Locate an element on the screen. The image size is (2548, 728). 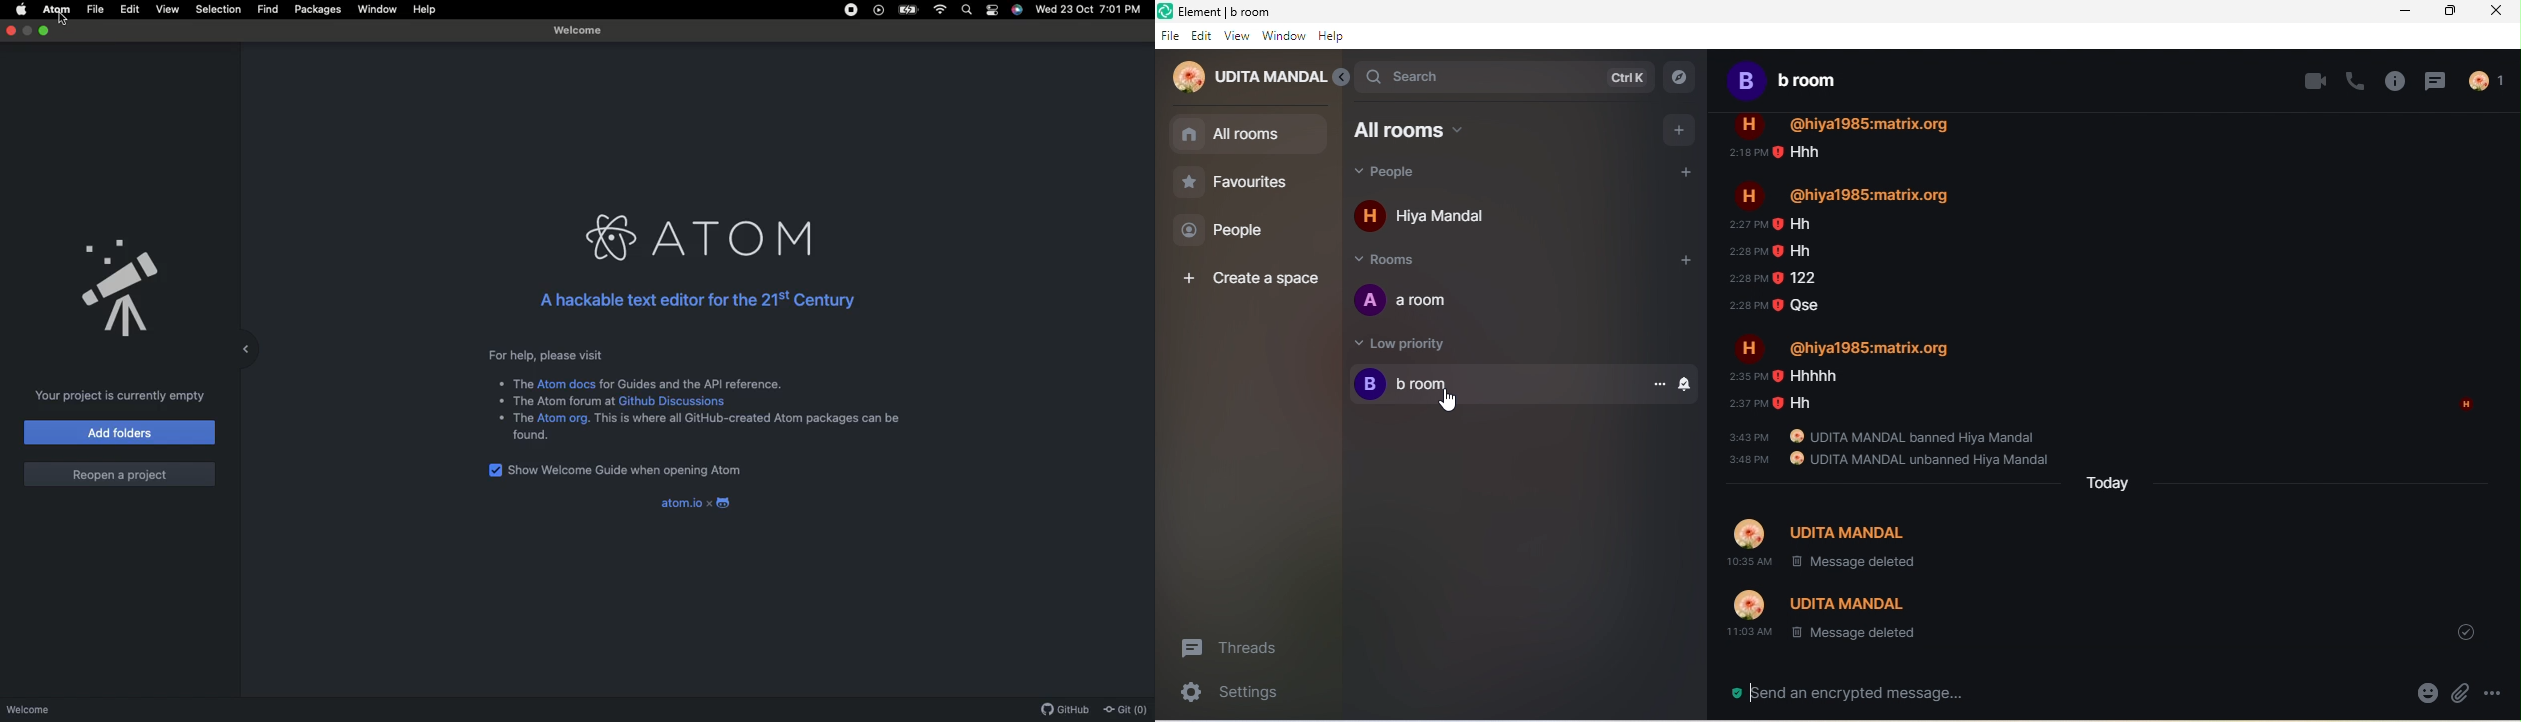
explore is located at coordinates (1686, 79).